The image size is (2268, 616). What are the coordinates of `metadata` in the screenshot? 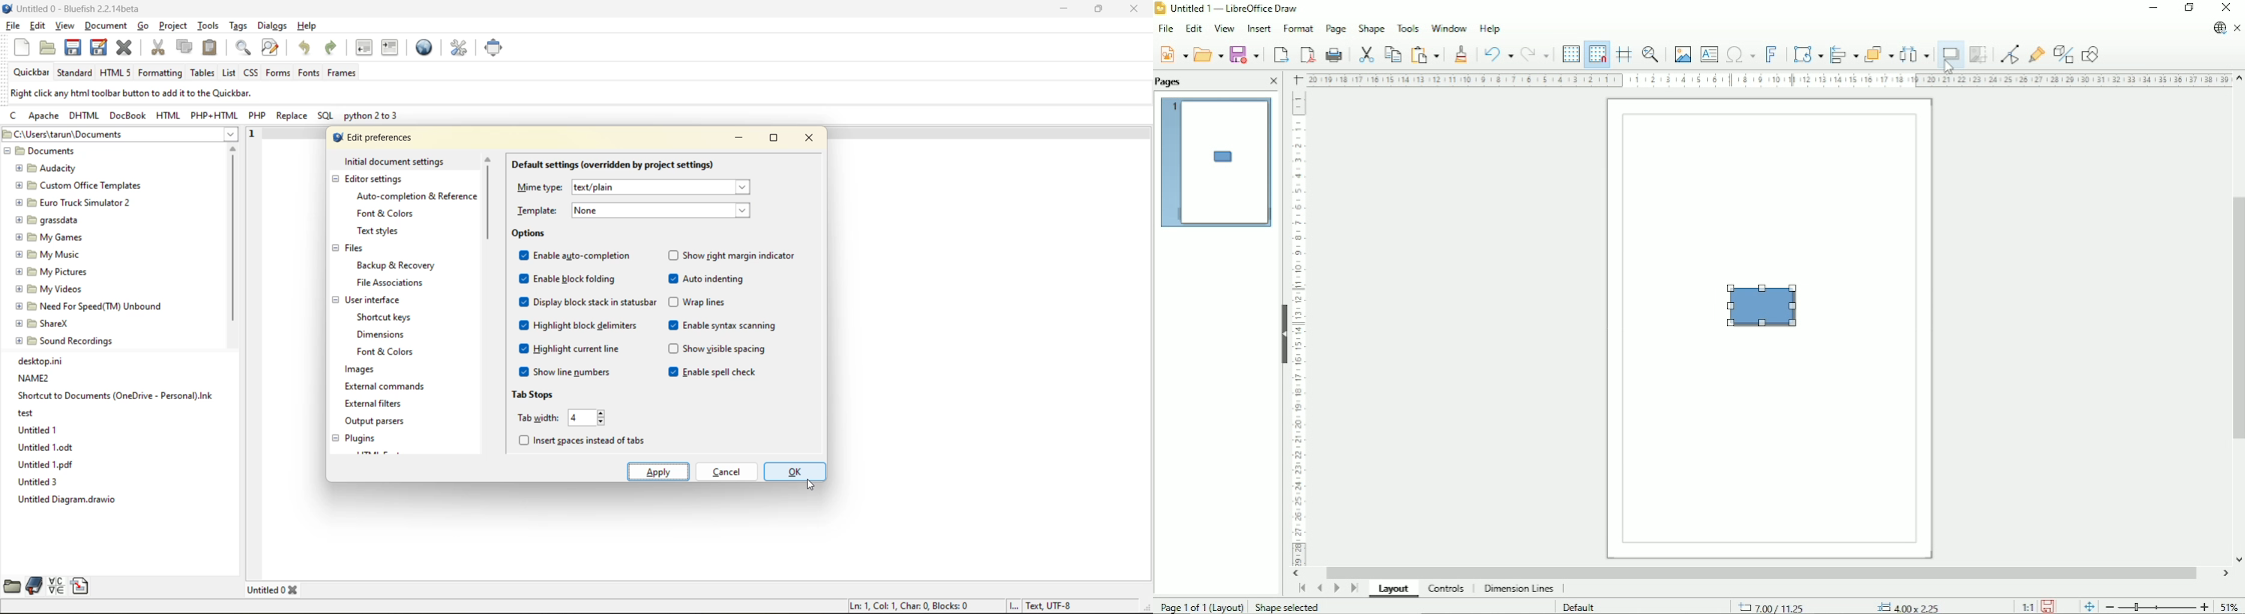 It's located at (959, 606).